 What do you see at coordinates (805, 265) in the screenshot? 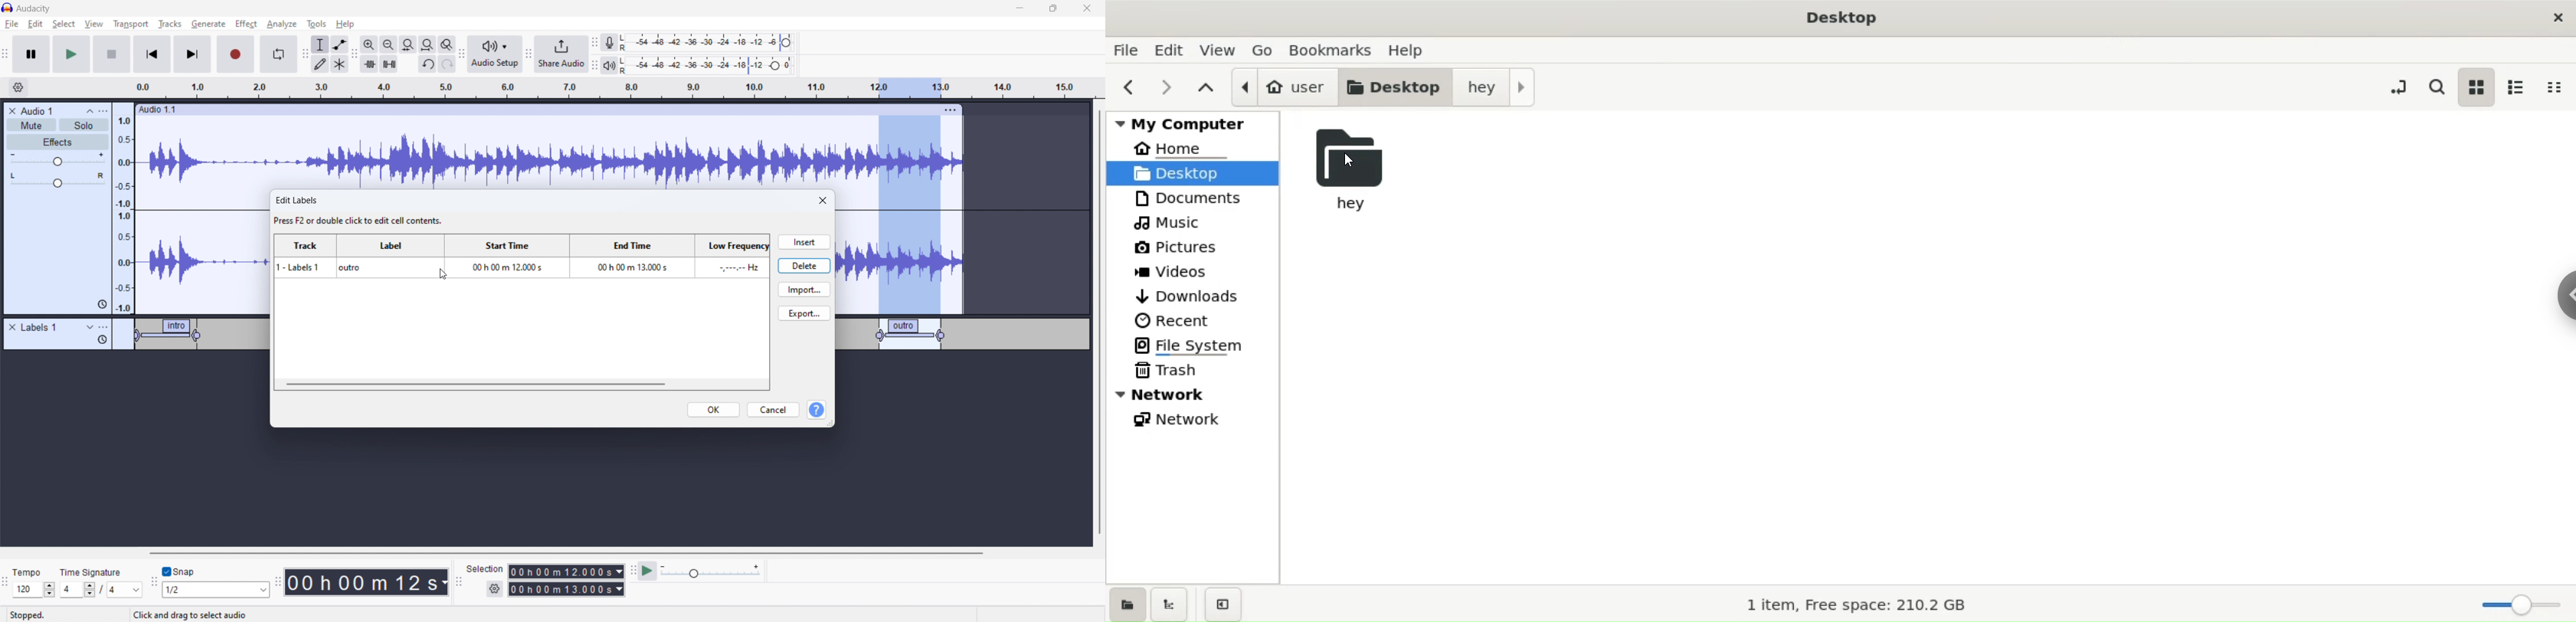
I see `delete` at bounding box center [805, 265].